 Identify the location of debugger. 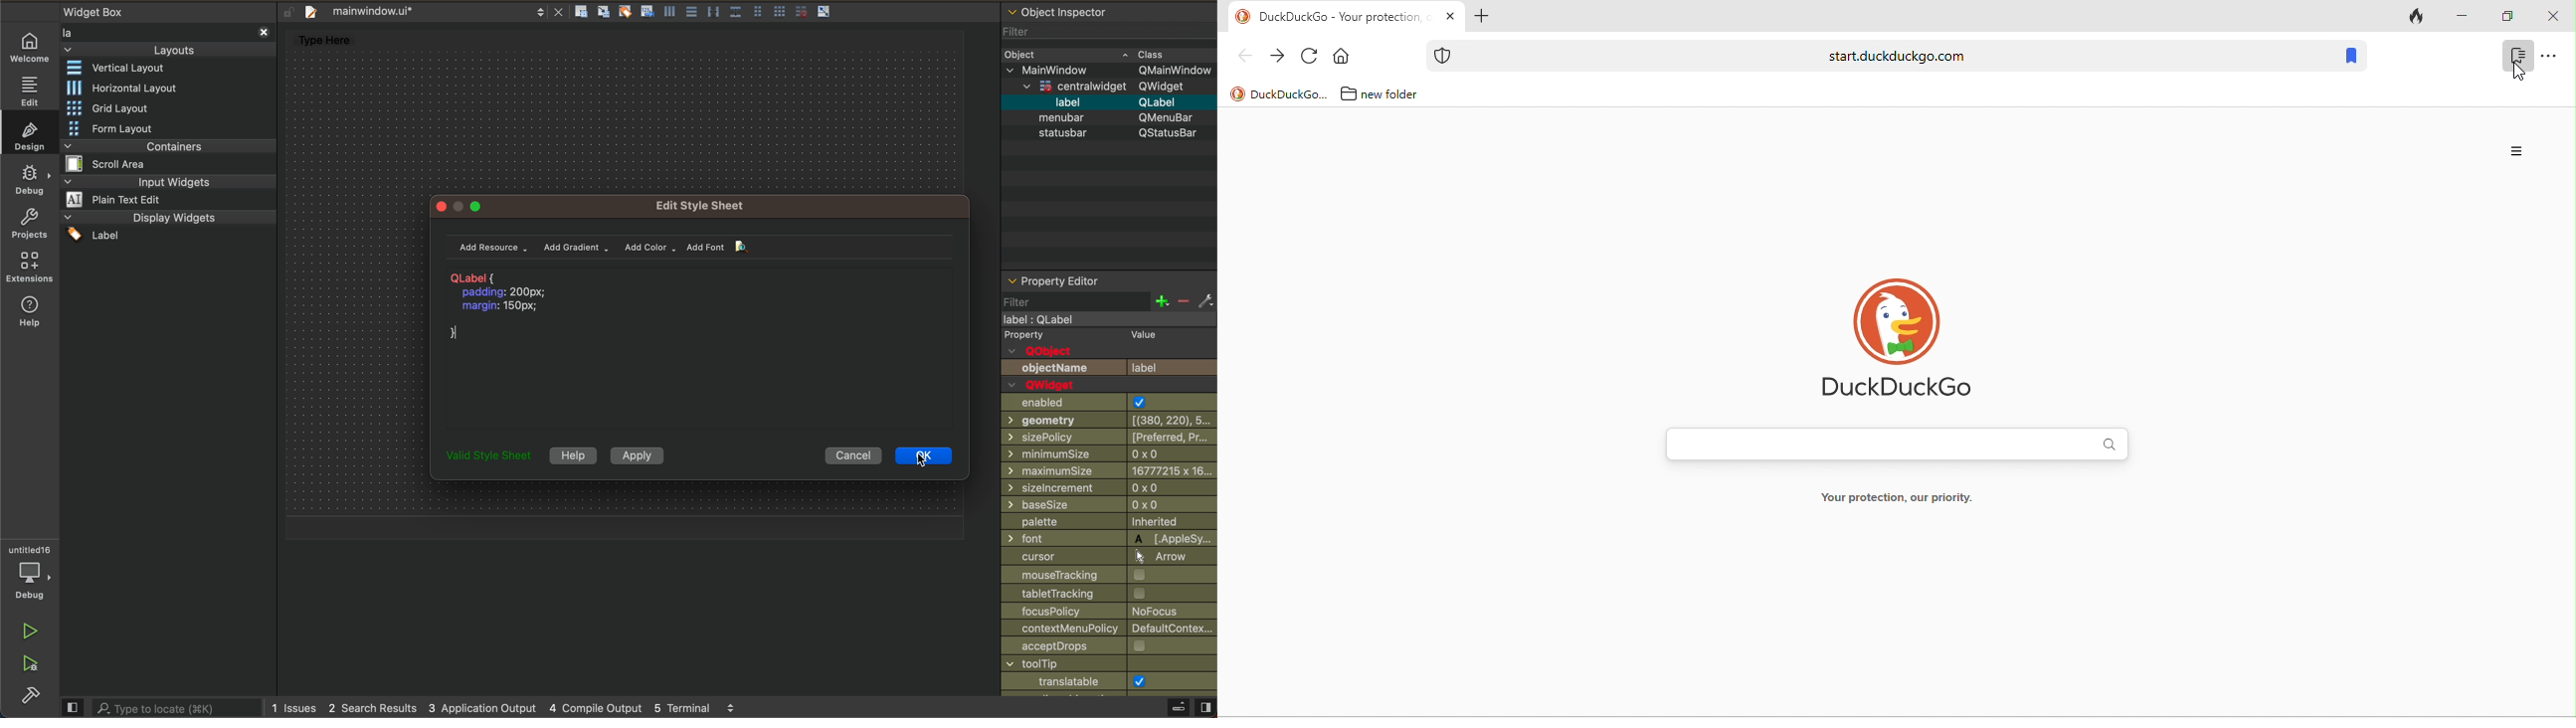
(33, 571).